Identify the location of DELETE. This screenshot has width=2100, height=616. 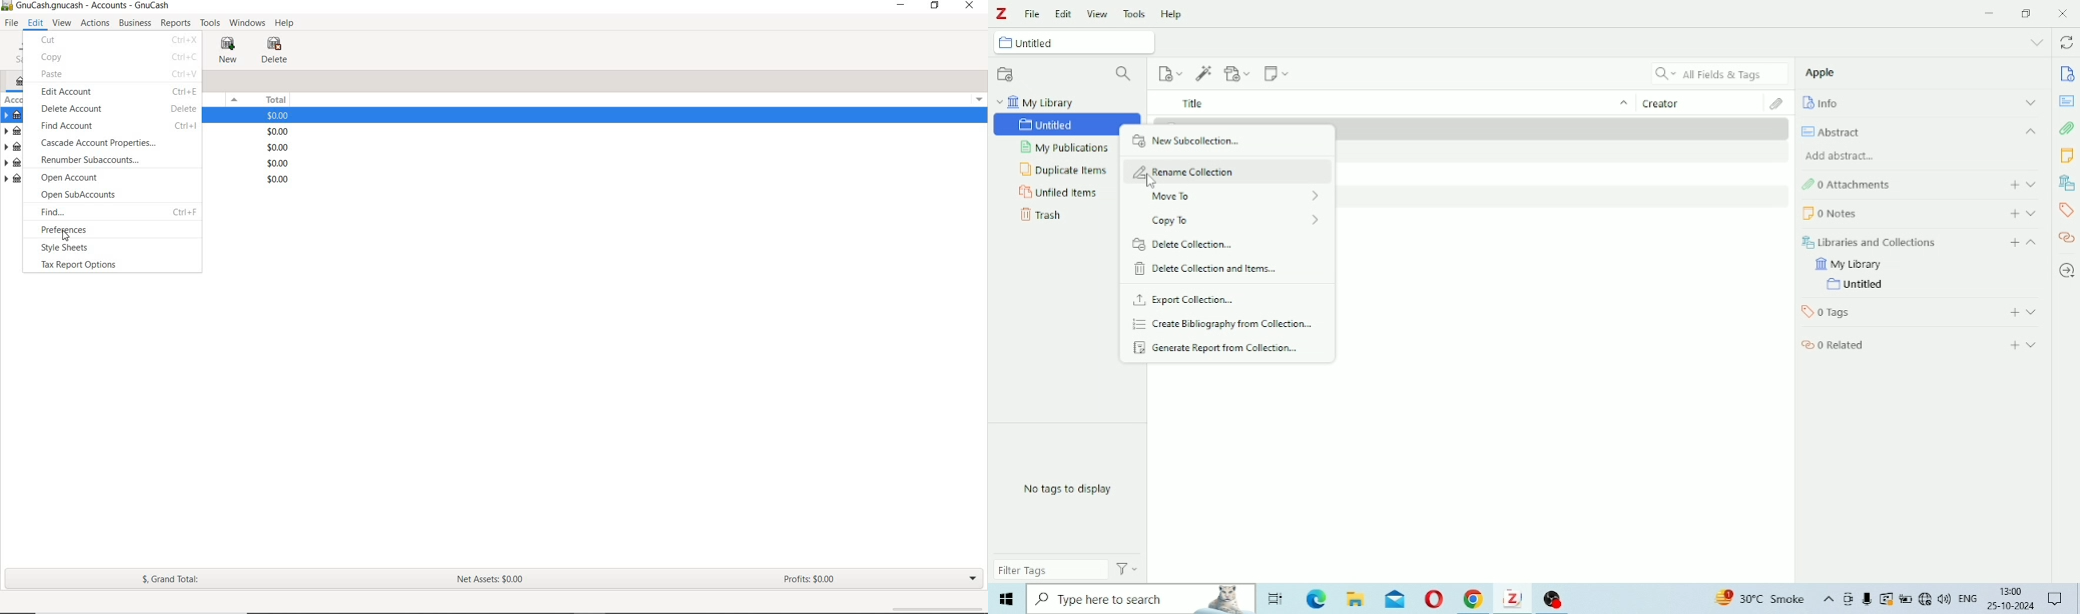
(275, 50).